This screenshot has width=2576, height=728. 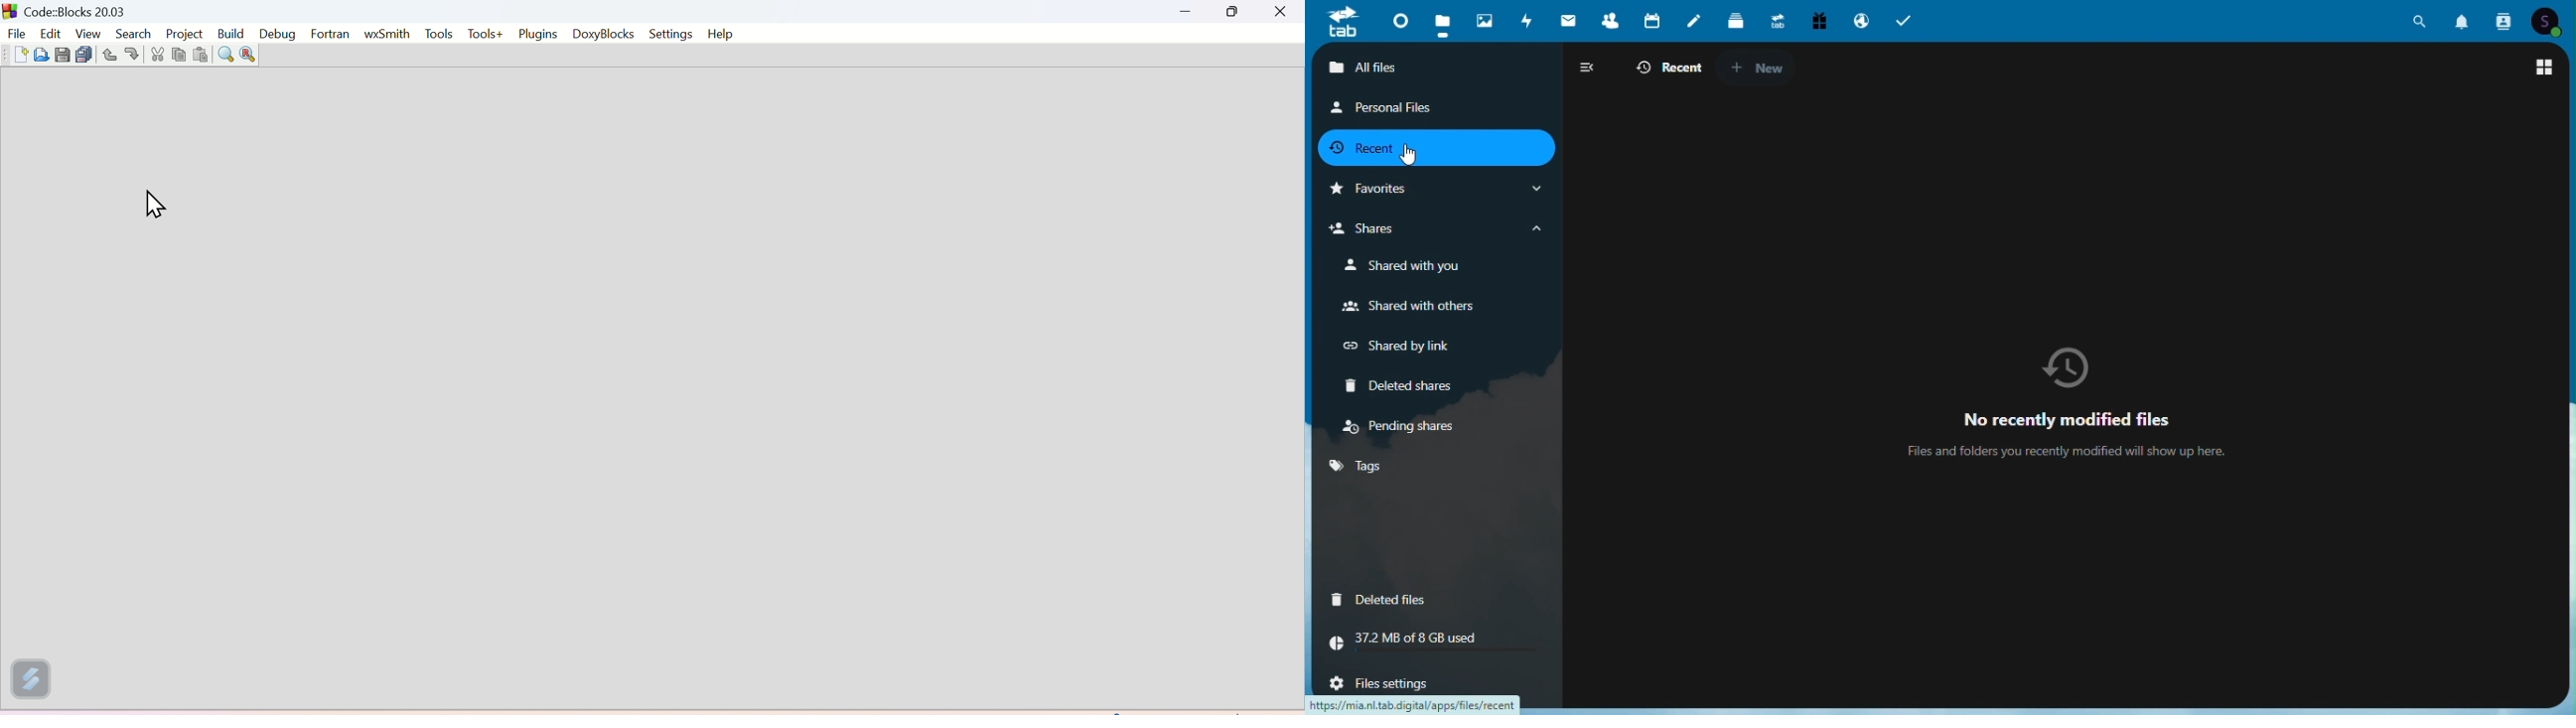 What do you see at coordinates (1666, 69) in the screenshot?
I see `recent` at bounding box center [1666, 69].